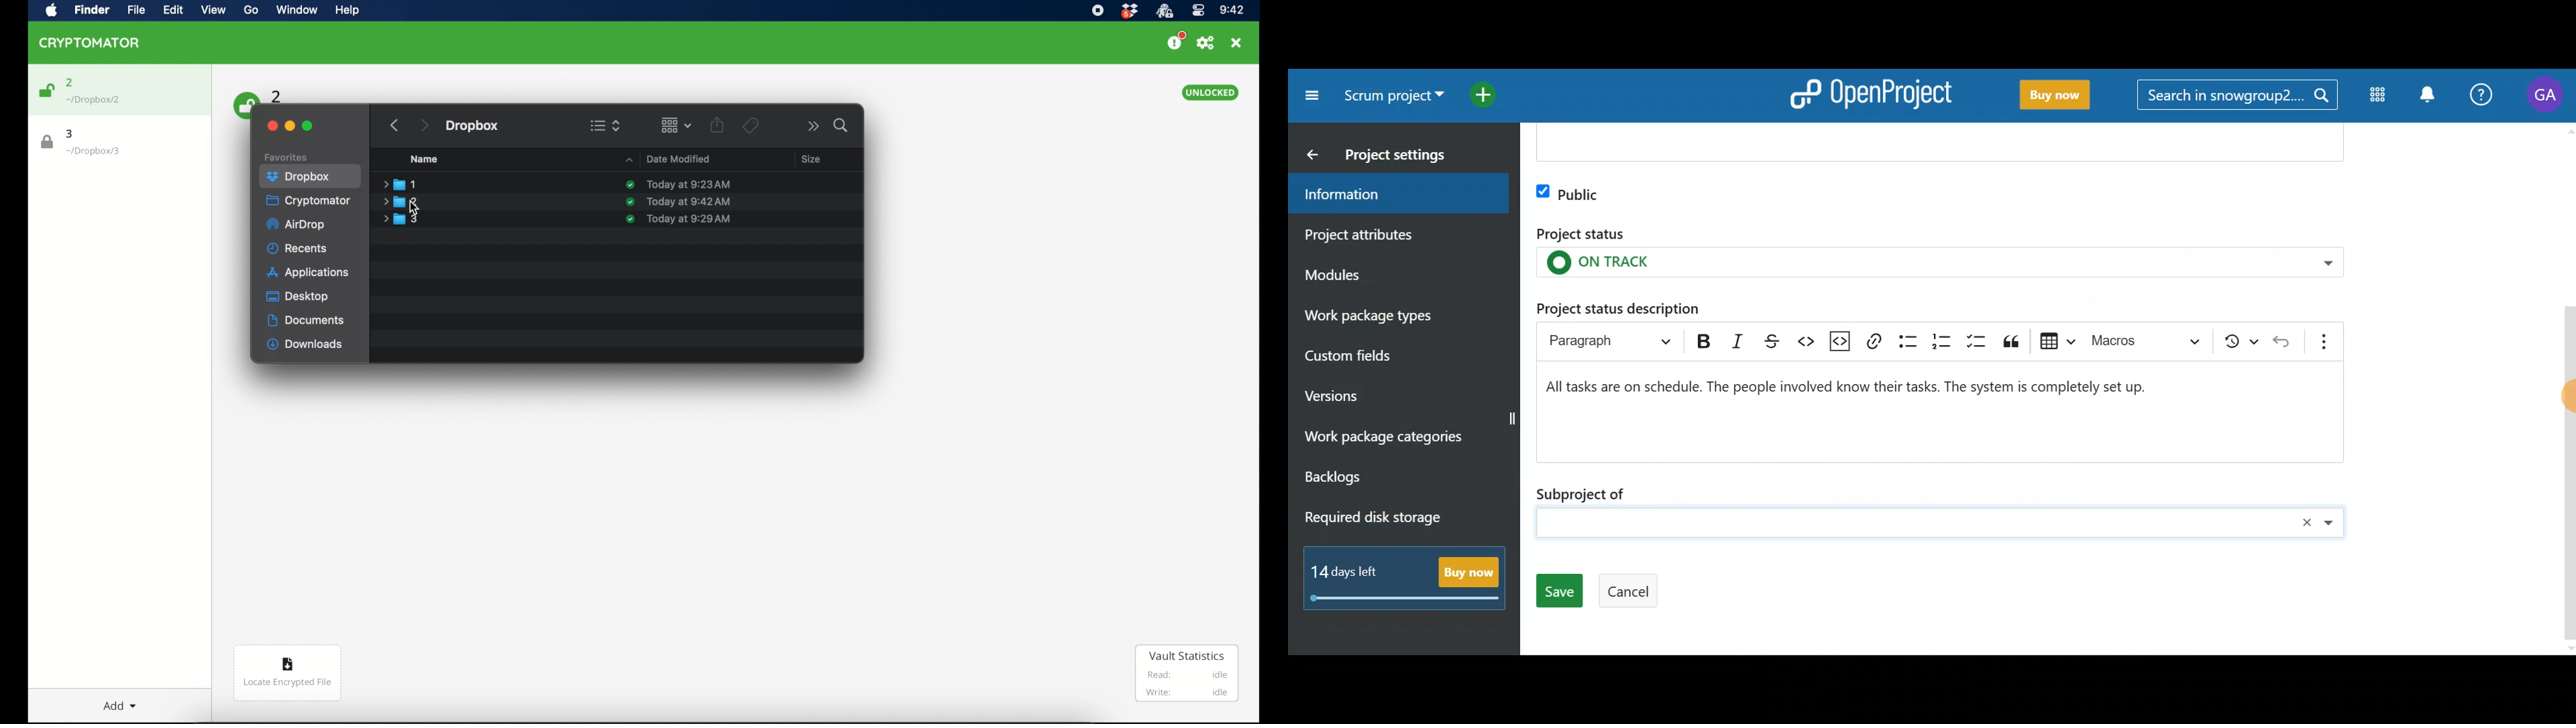 The width and height of the screenshot is (2576, 728). Describe the element at coordinates (70, 82) in the screenshot. I see `2` at that location.